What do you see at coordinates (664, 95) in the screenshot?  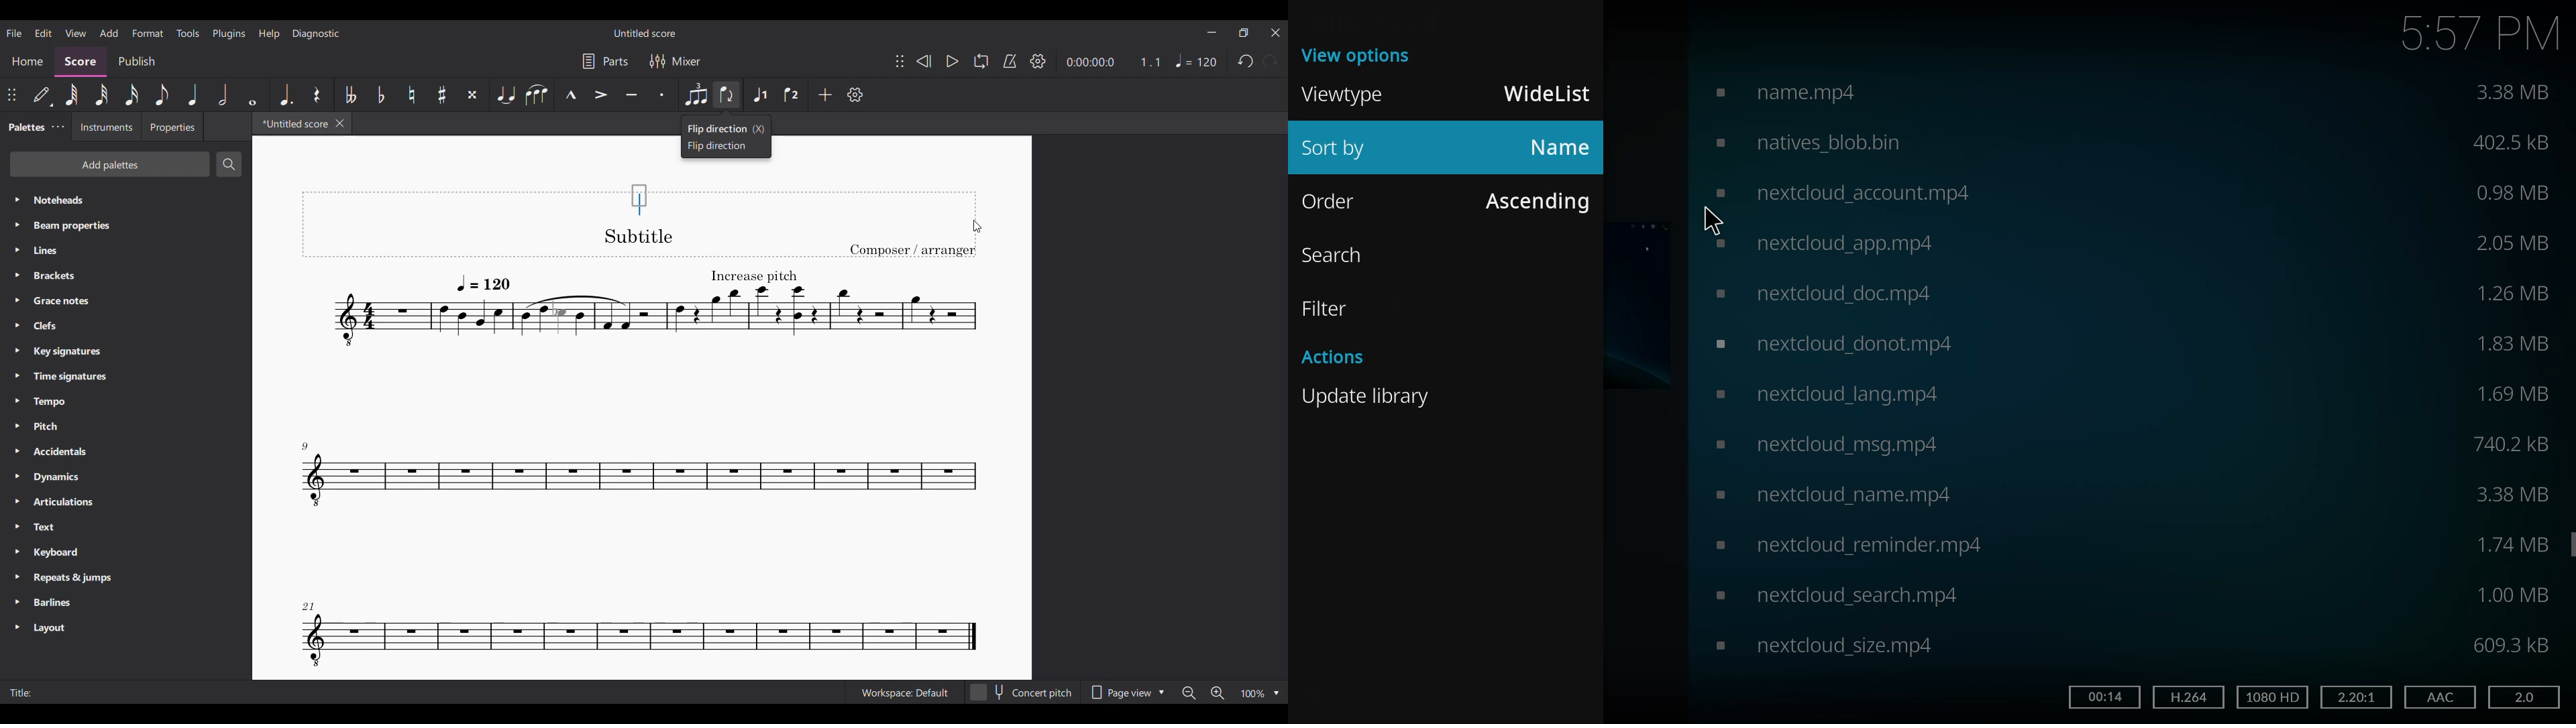 I see `Staccato` at bounding box center [664, 95].